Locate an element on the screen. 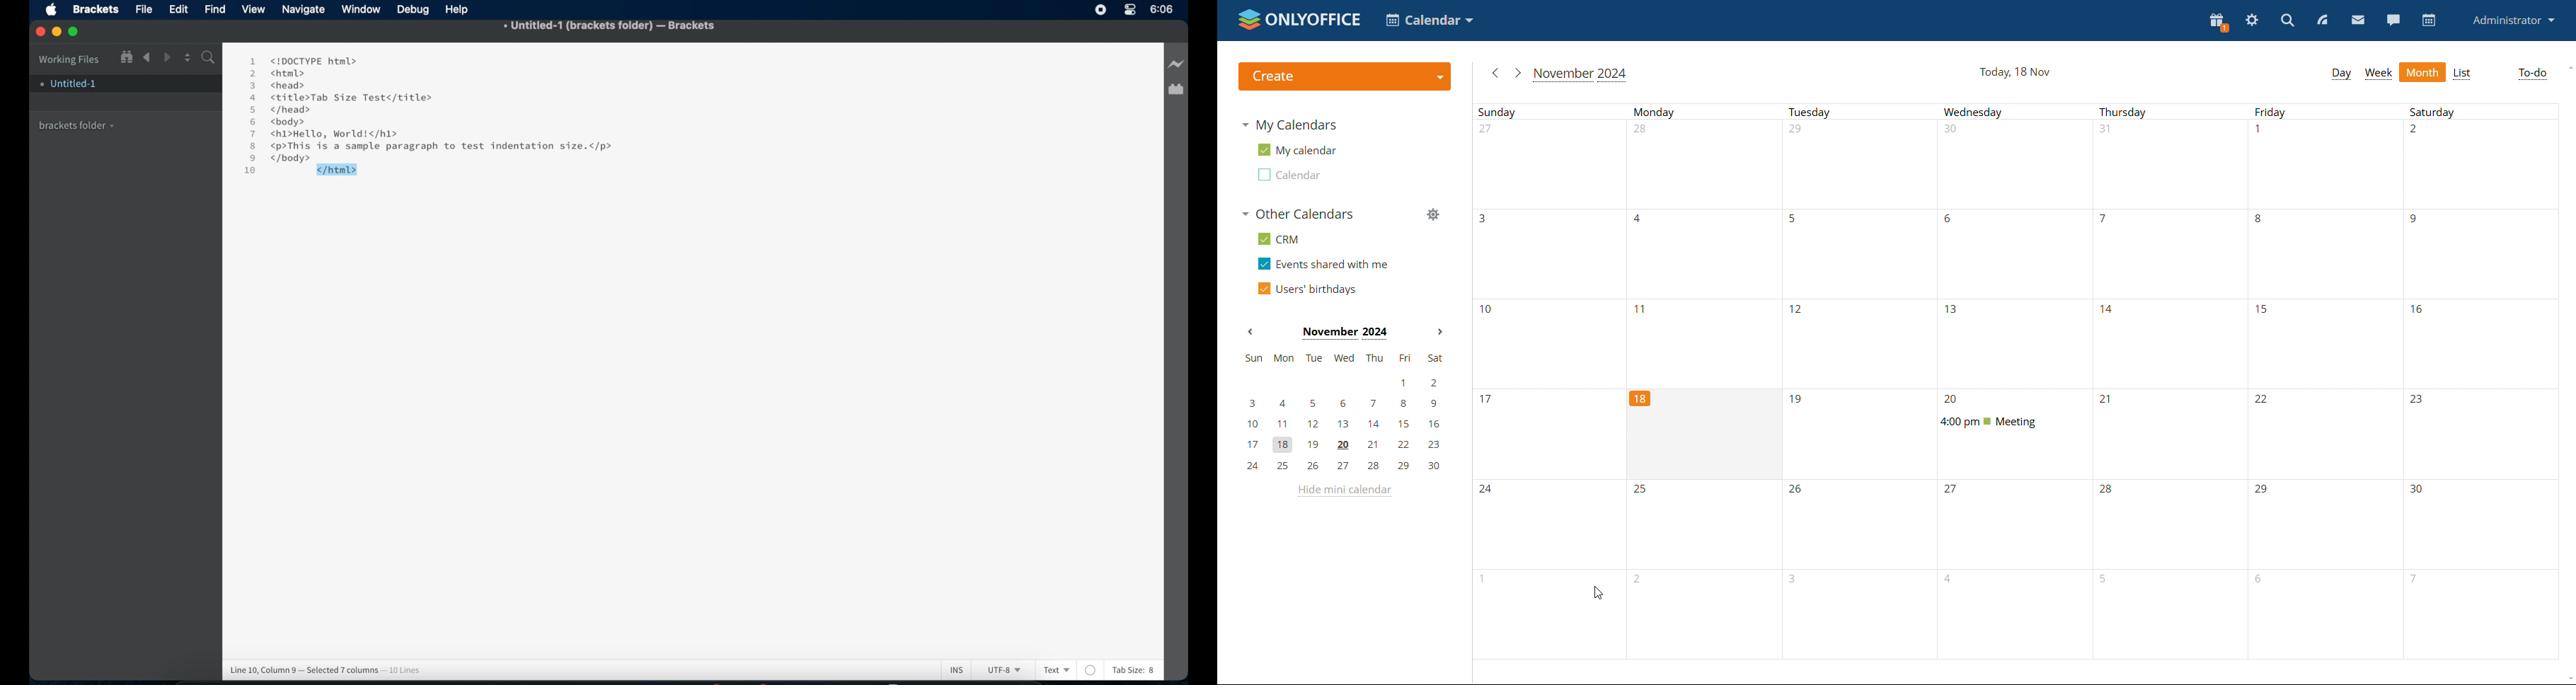  Line 10, Column 9-Selected 7 columns-10 Lines is located at coordinates (330, 669).